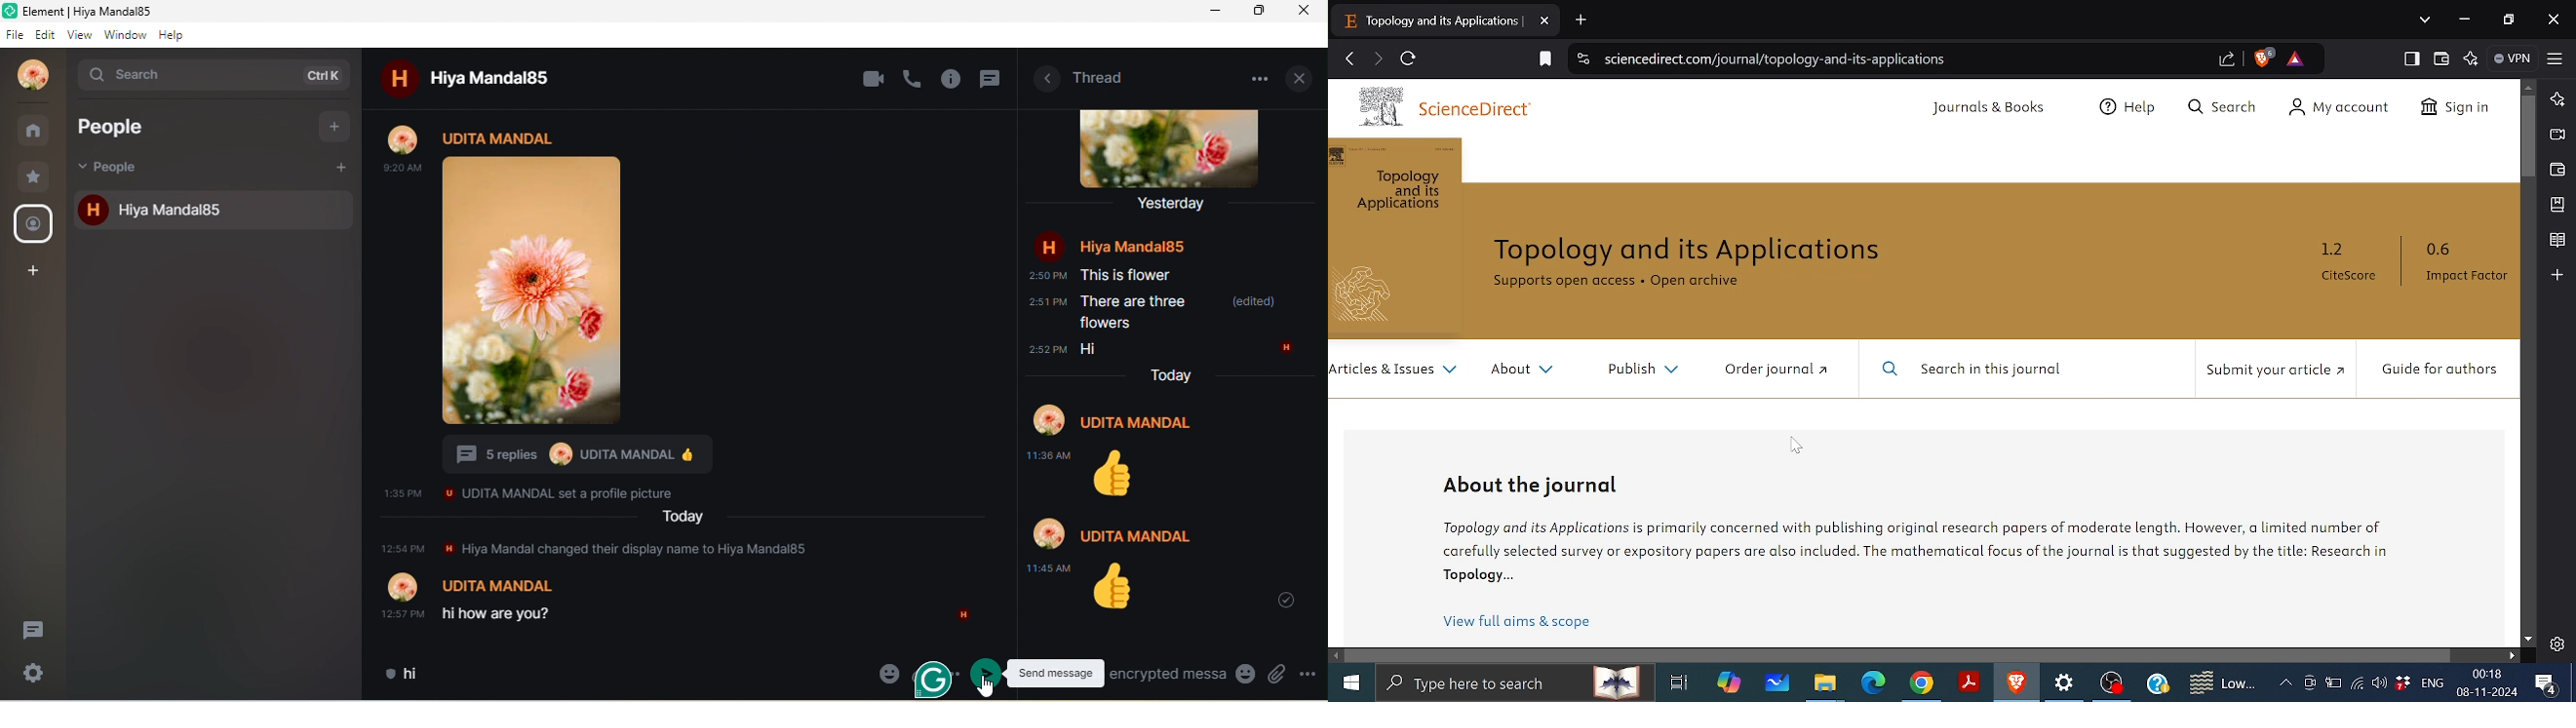 The height and width of the screenshot is (728, 2576). I want to click on Google Chrome, so click(1921, 683).